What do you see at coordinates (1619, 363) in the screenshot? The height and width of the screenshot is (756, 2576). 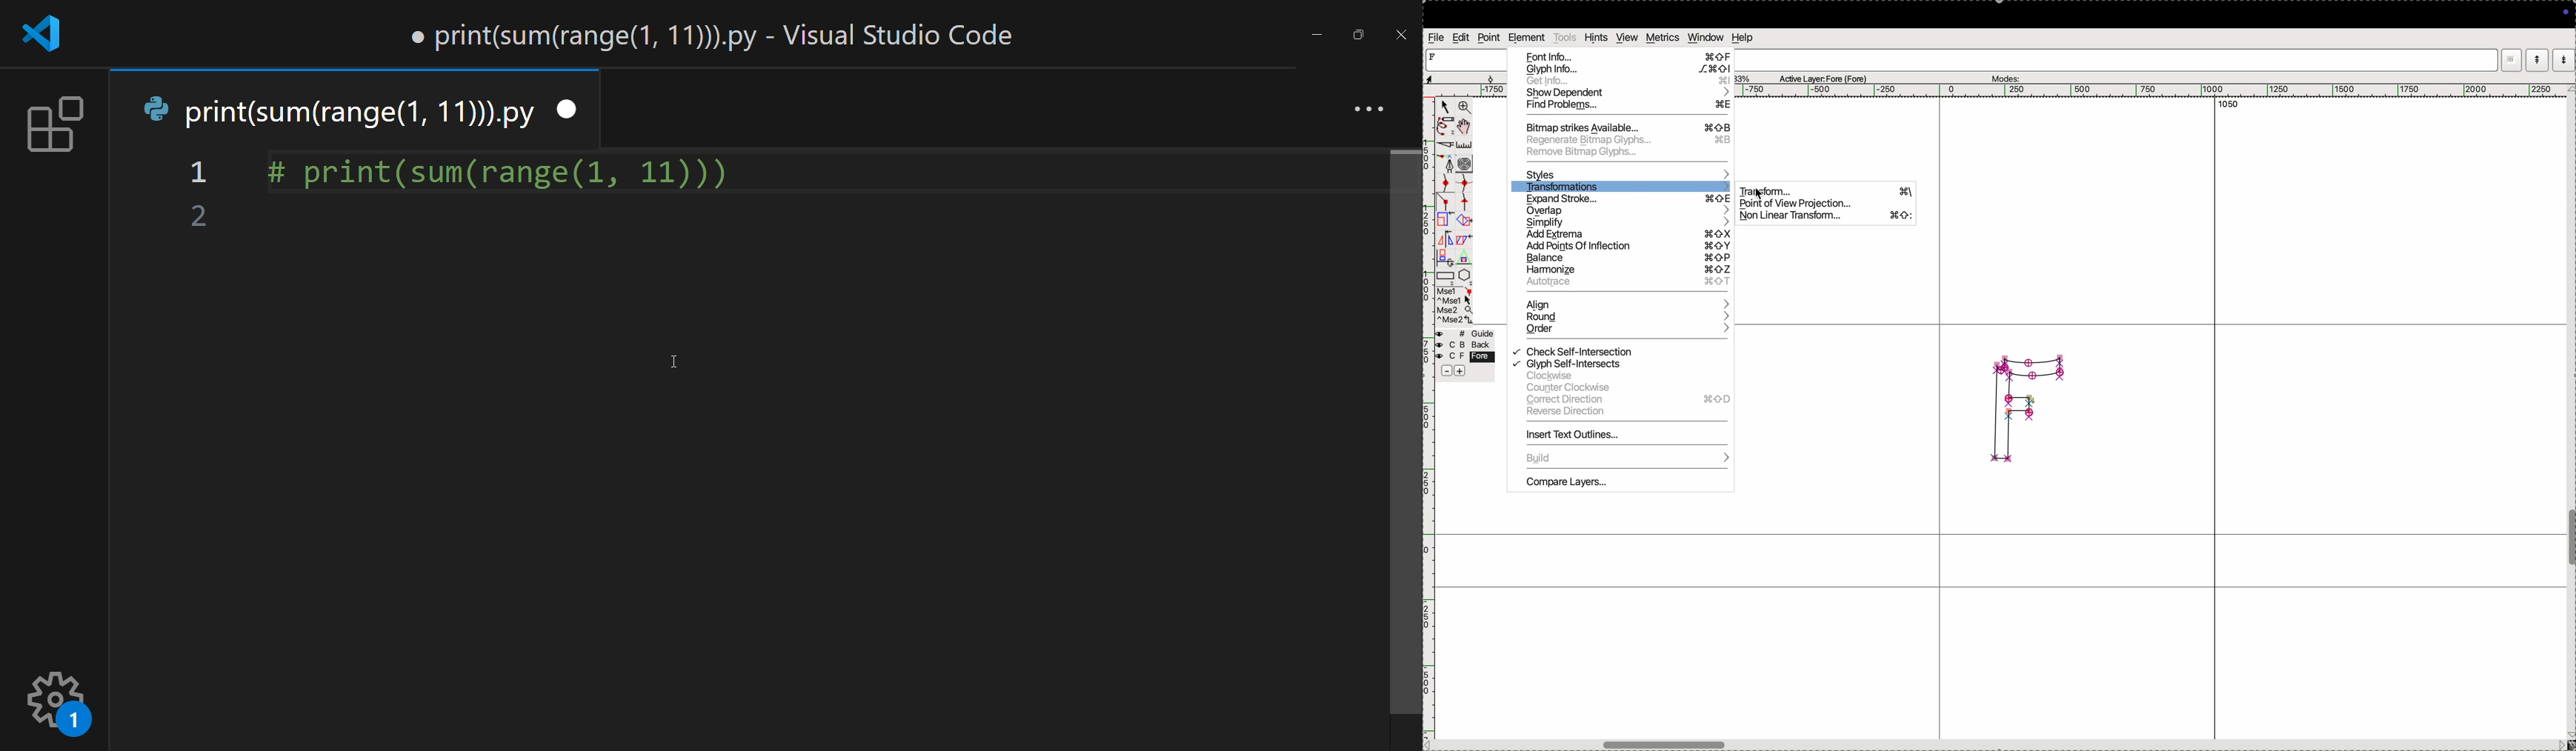 I see `glyph self interssects` at bounding box center [1619, 363].